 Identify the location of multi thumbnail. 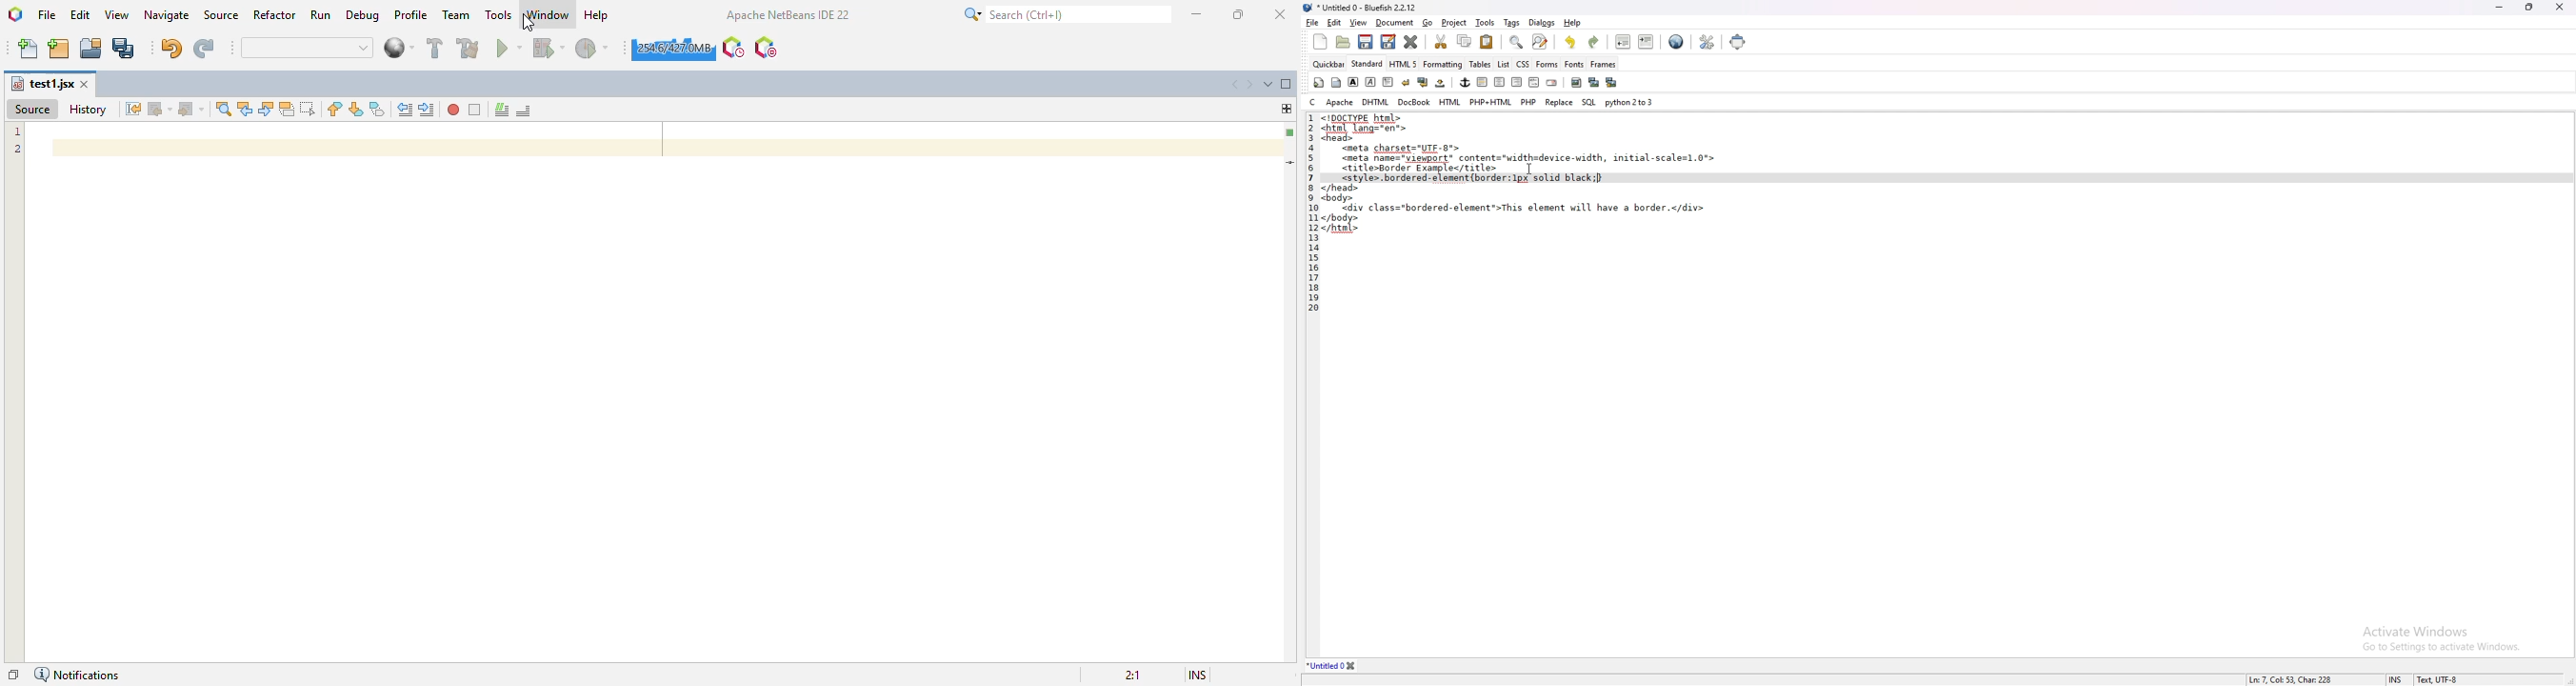
(1613, 82).